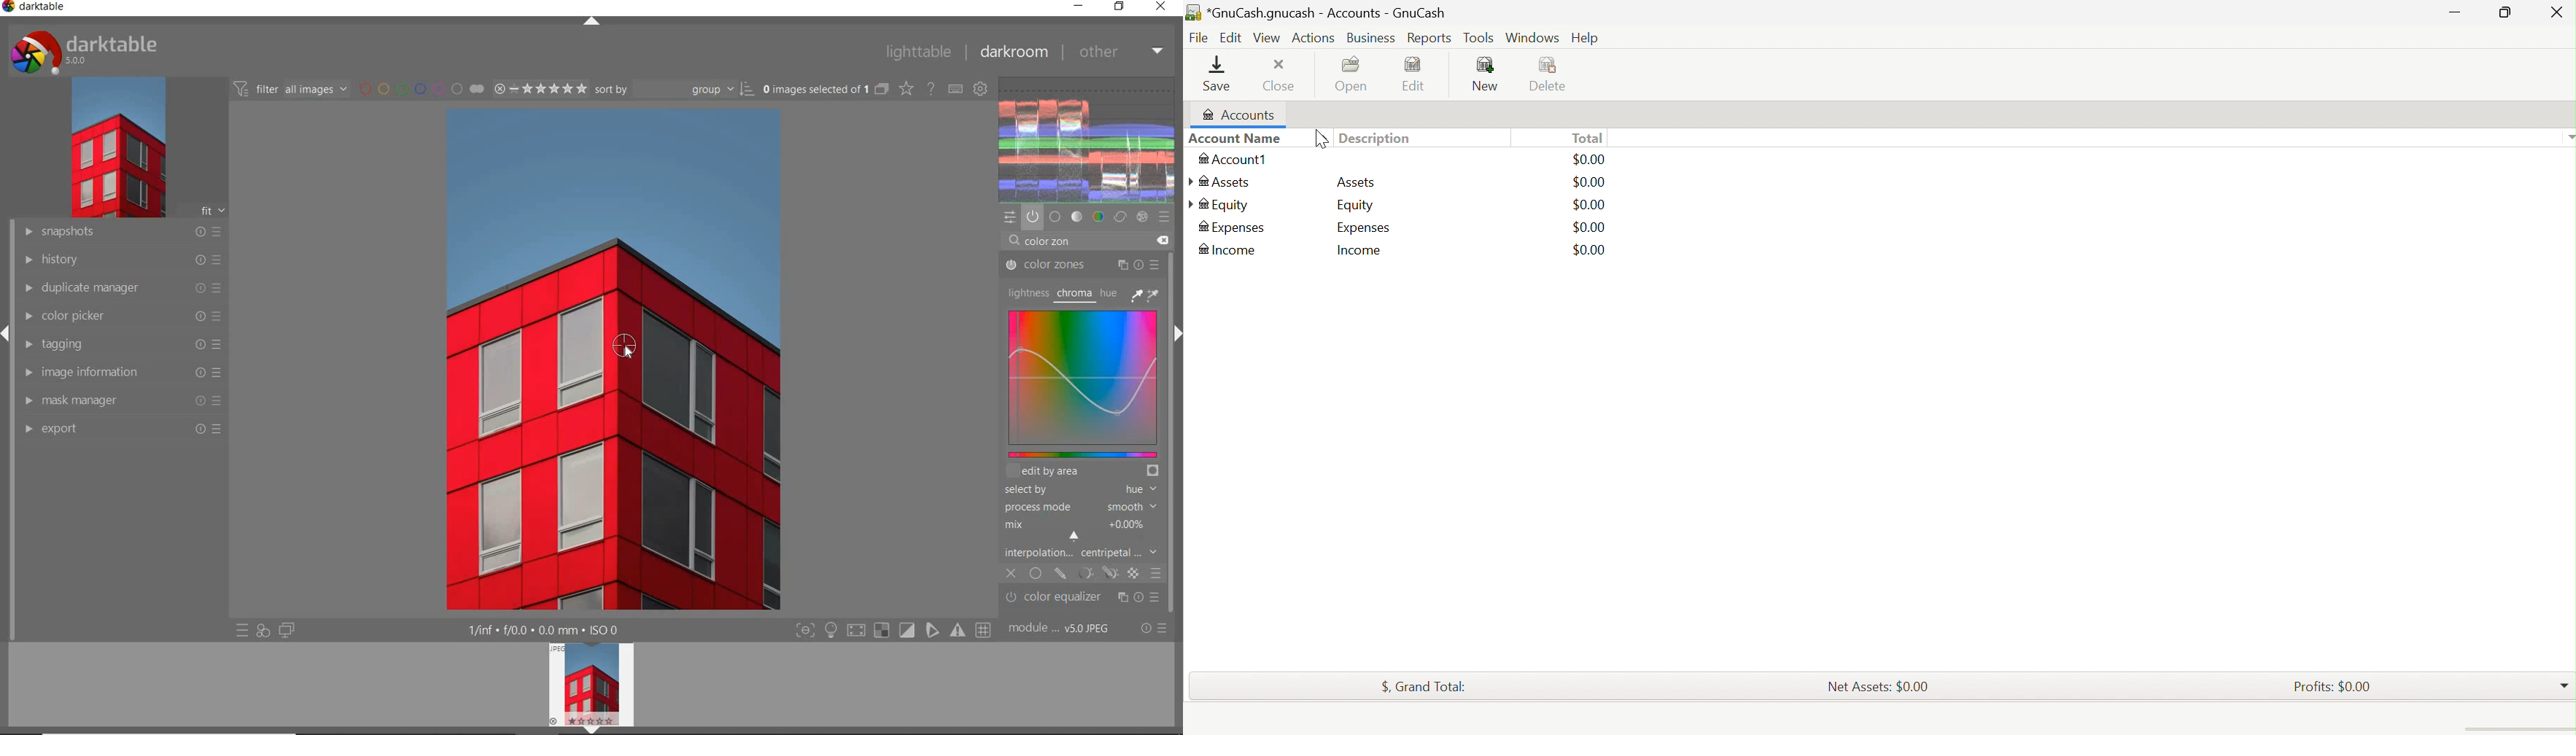 This screenshot has width=2576, height=756. Describe the element at coordinates (2502, 12) in the screenshot. I see `Restore Down` at that location.